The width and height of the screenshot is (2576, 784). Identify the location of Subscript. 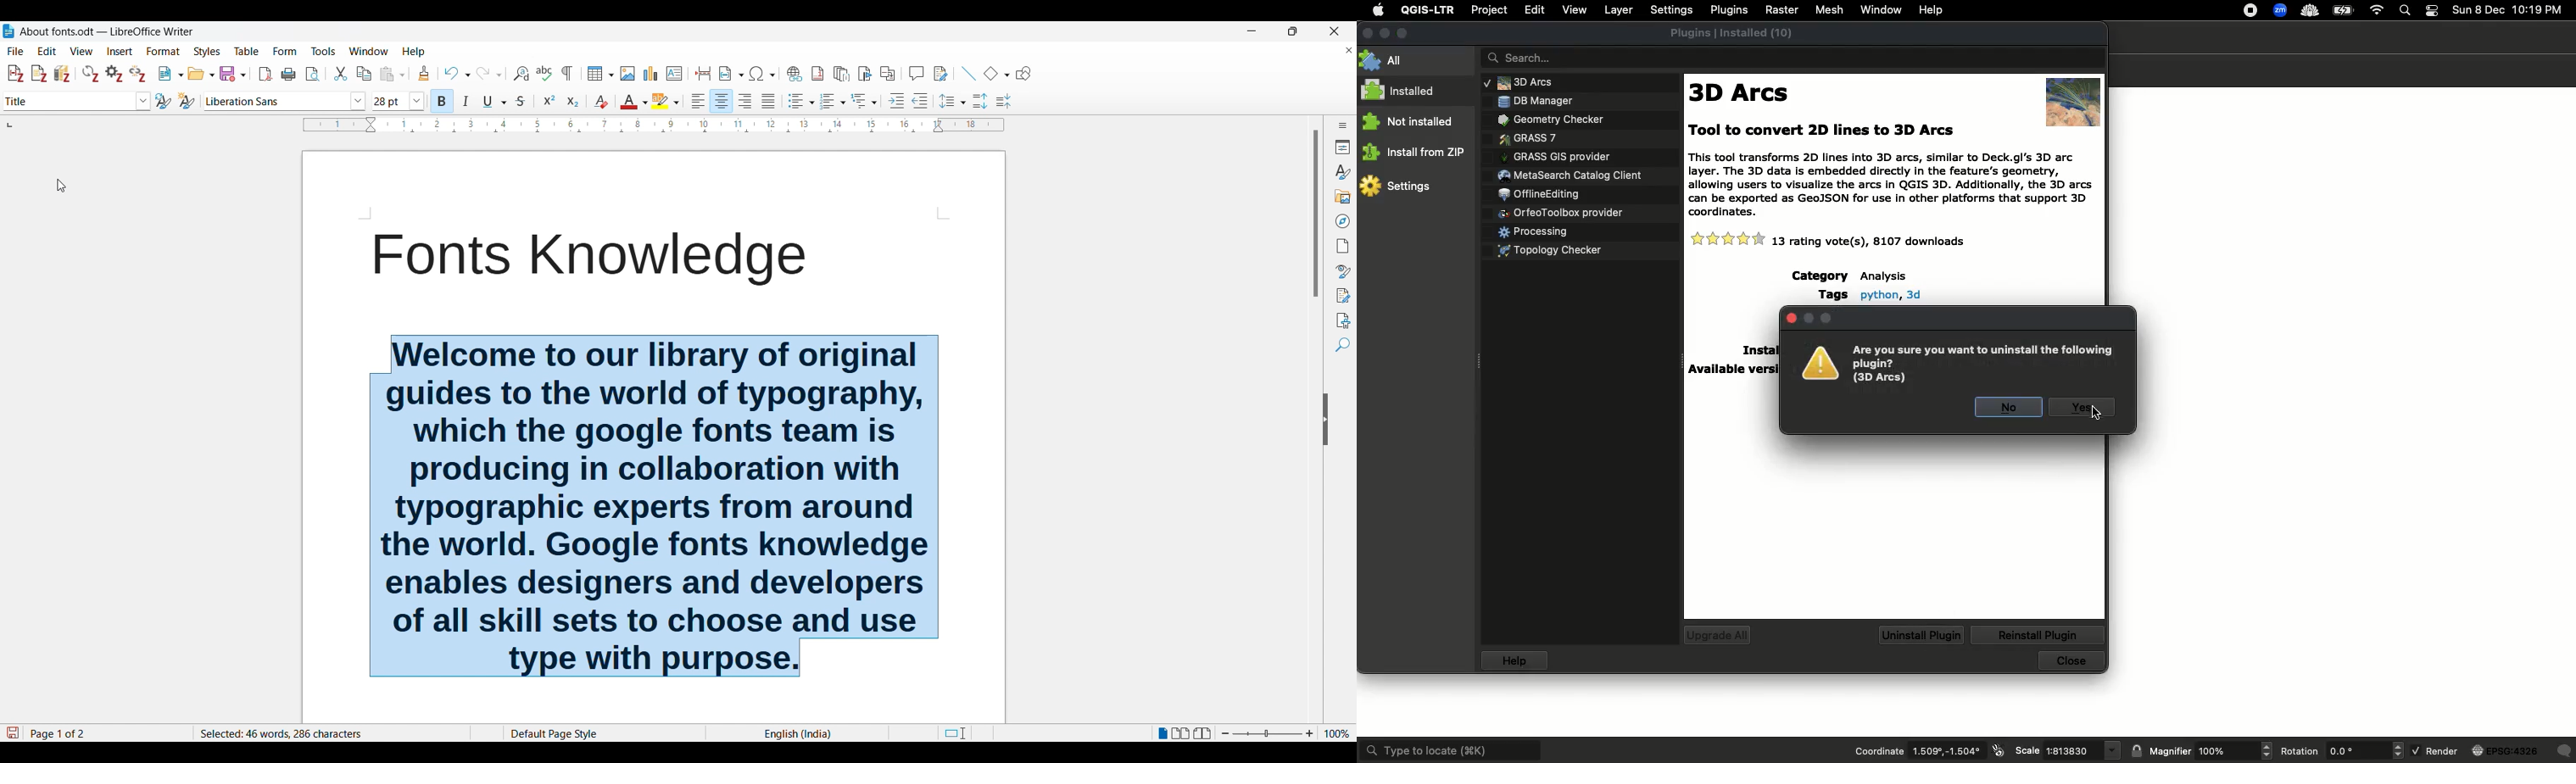
(573, 101).